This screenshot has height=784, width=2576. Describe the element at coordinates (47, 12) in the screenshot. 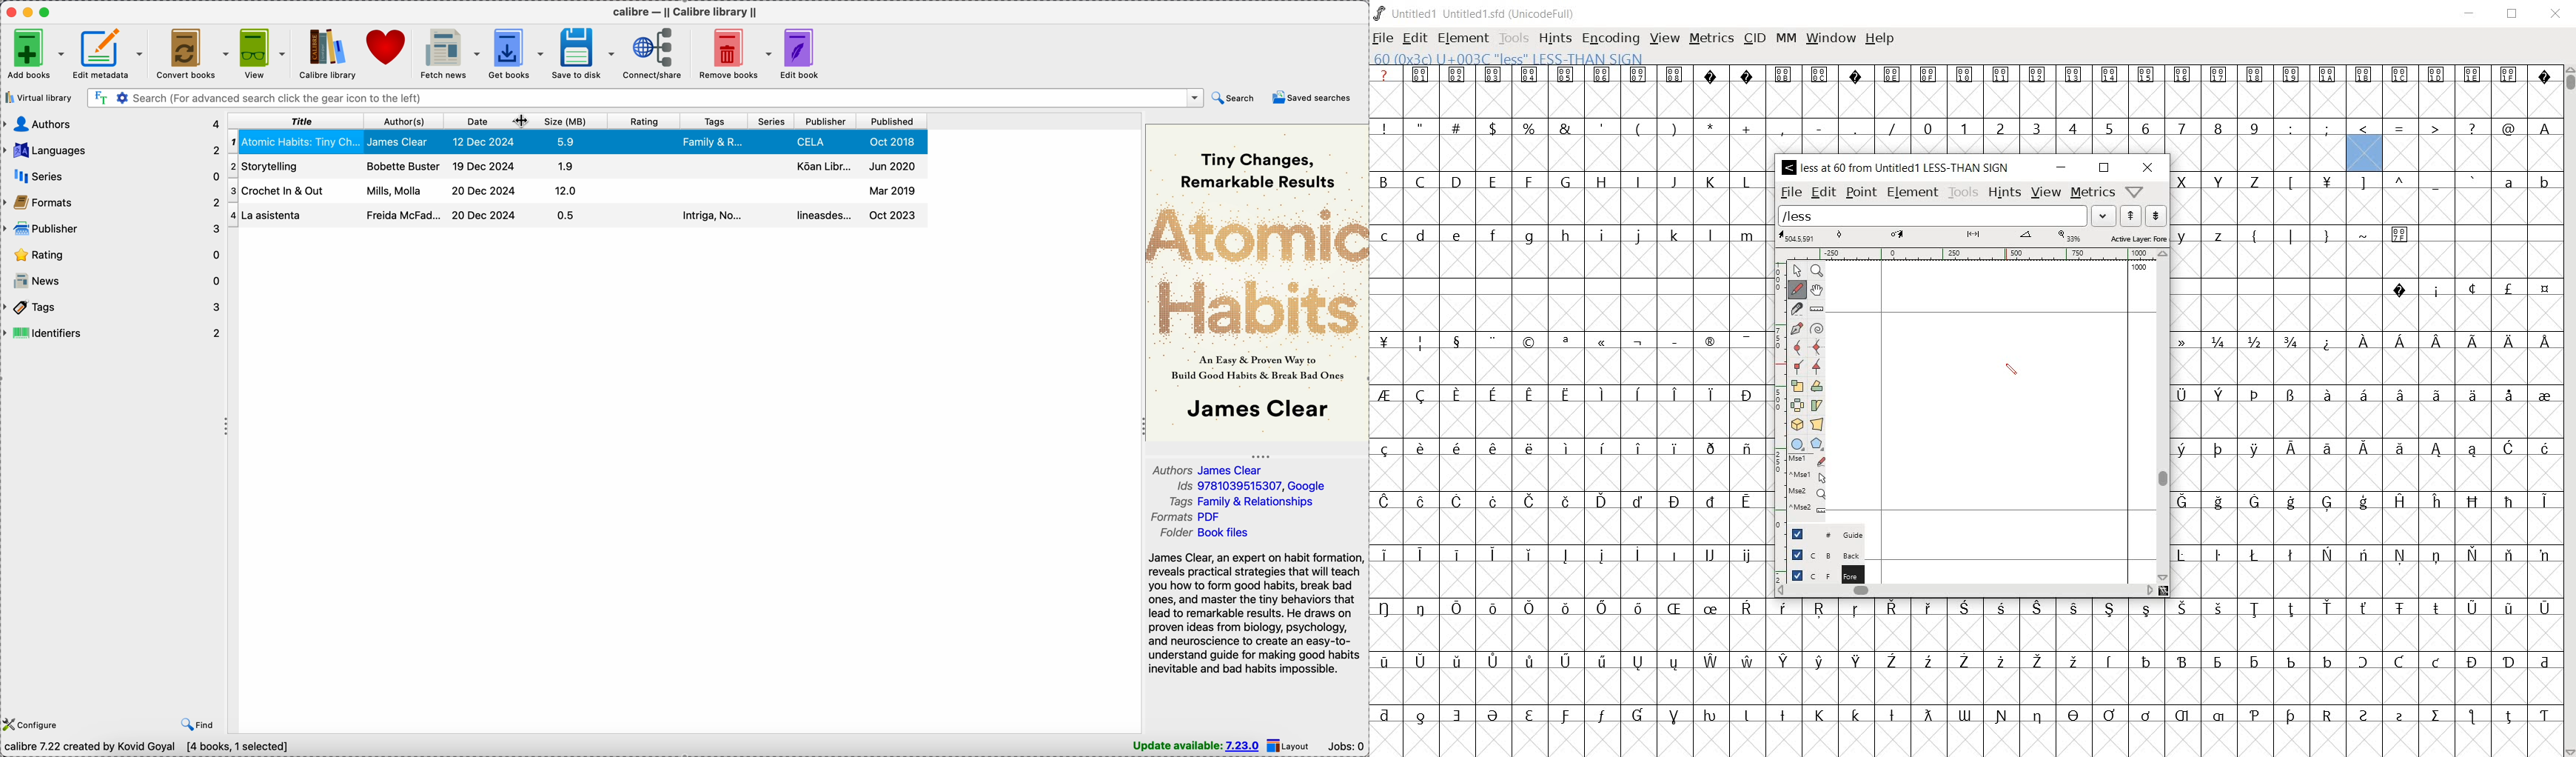

I see `maximize program` at that location.